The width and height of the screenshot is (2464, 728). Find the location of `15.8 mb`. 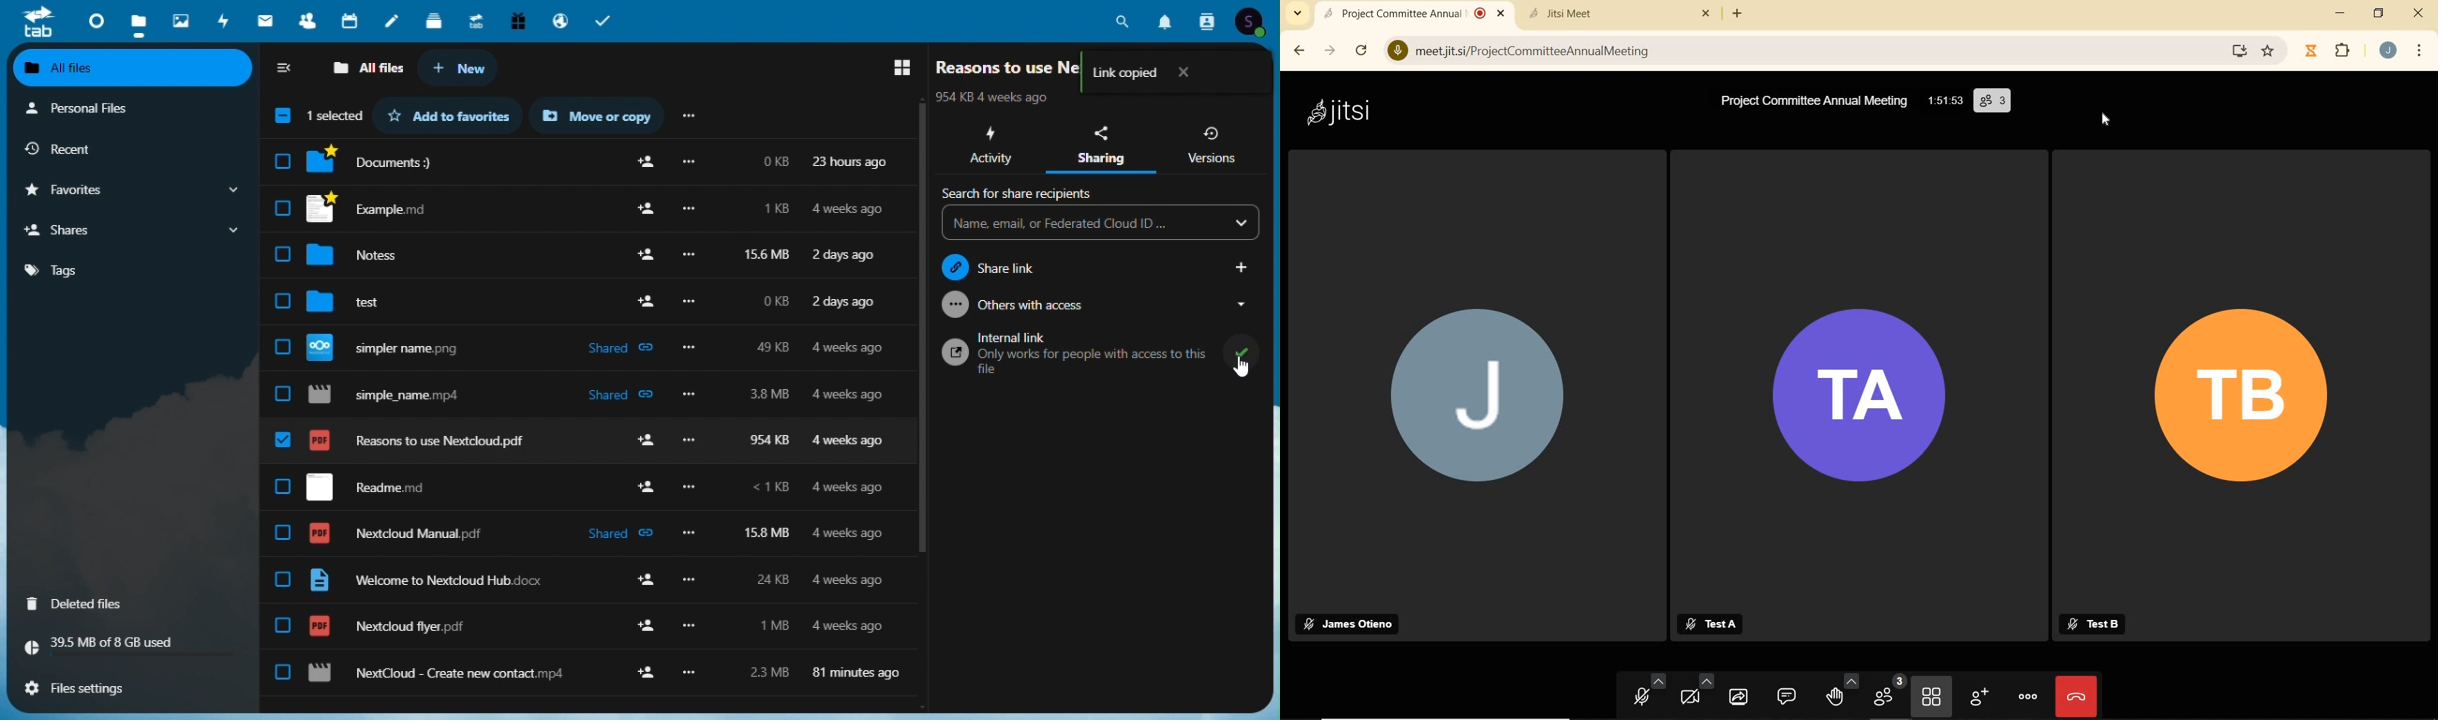

15.8 mb is located at coordinates (763, 531).